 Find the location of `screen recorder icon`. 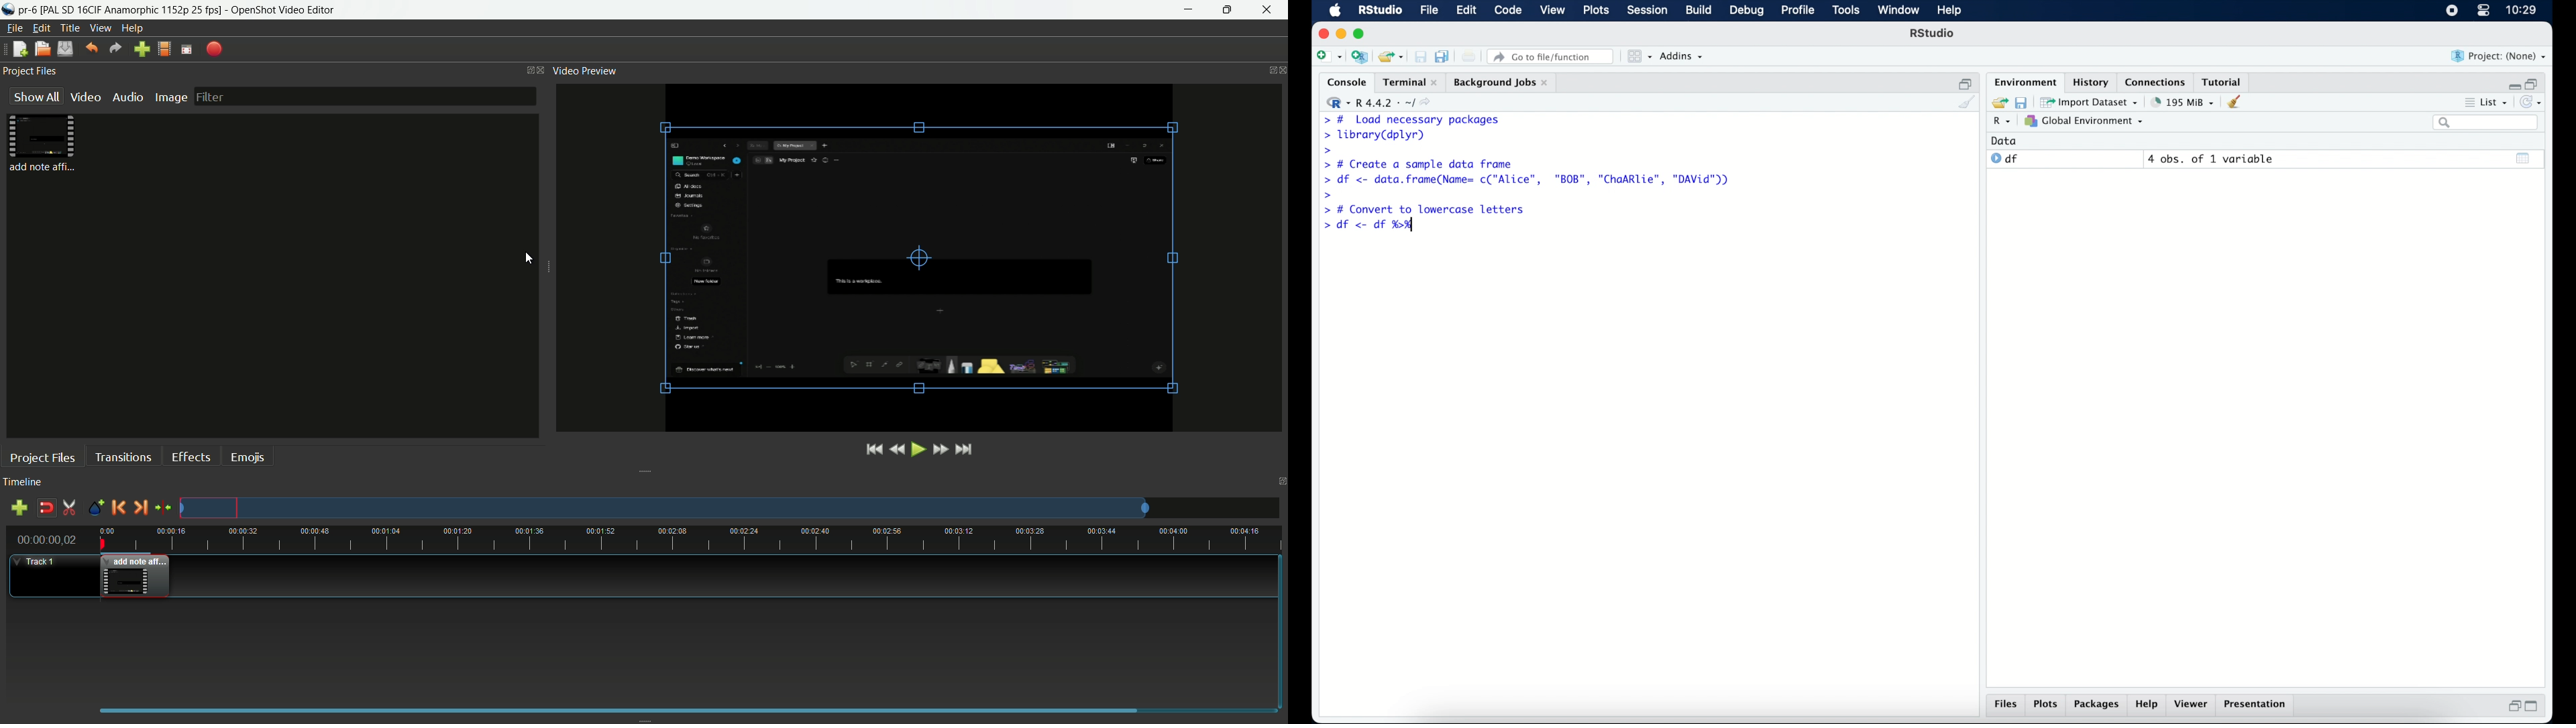

screen recorder icon is located at coordinates (2451, 11).